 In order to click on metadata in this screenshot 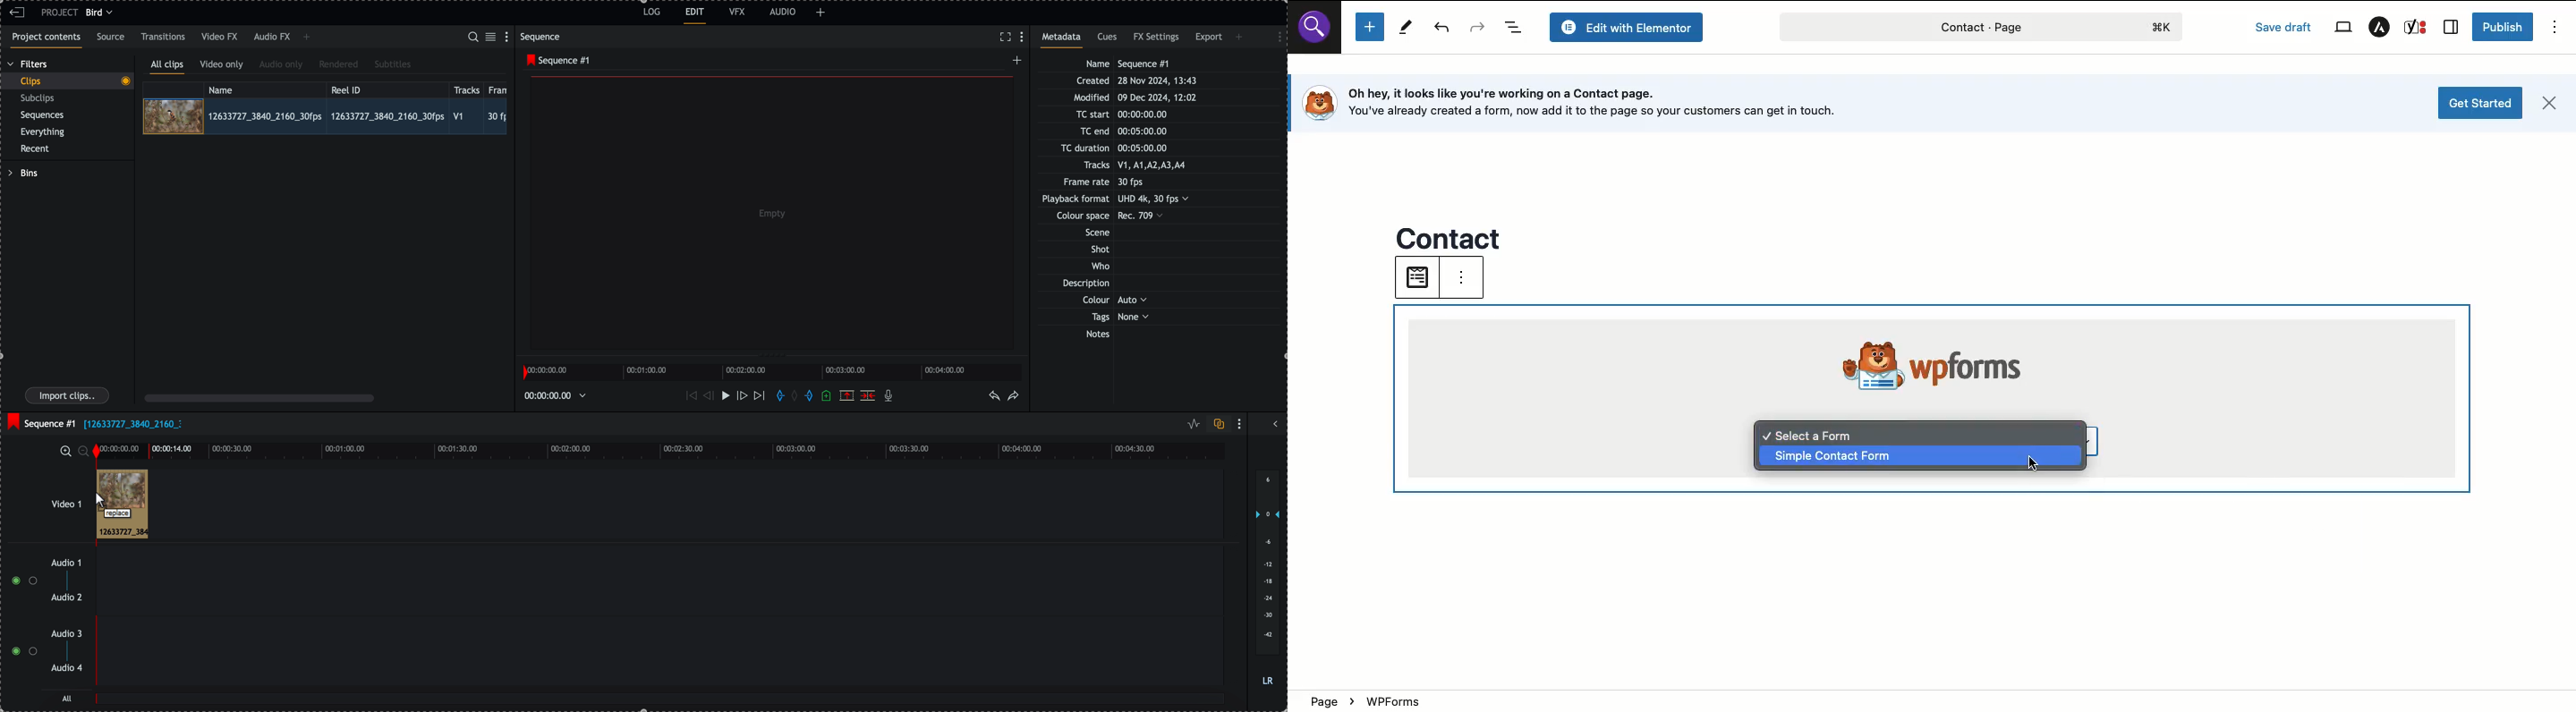, I will do `click(1125, 200)`.